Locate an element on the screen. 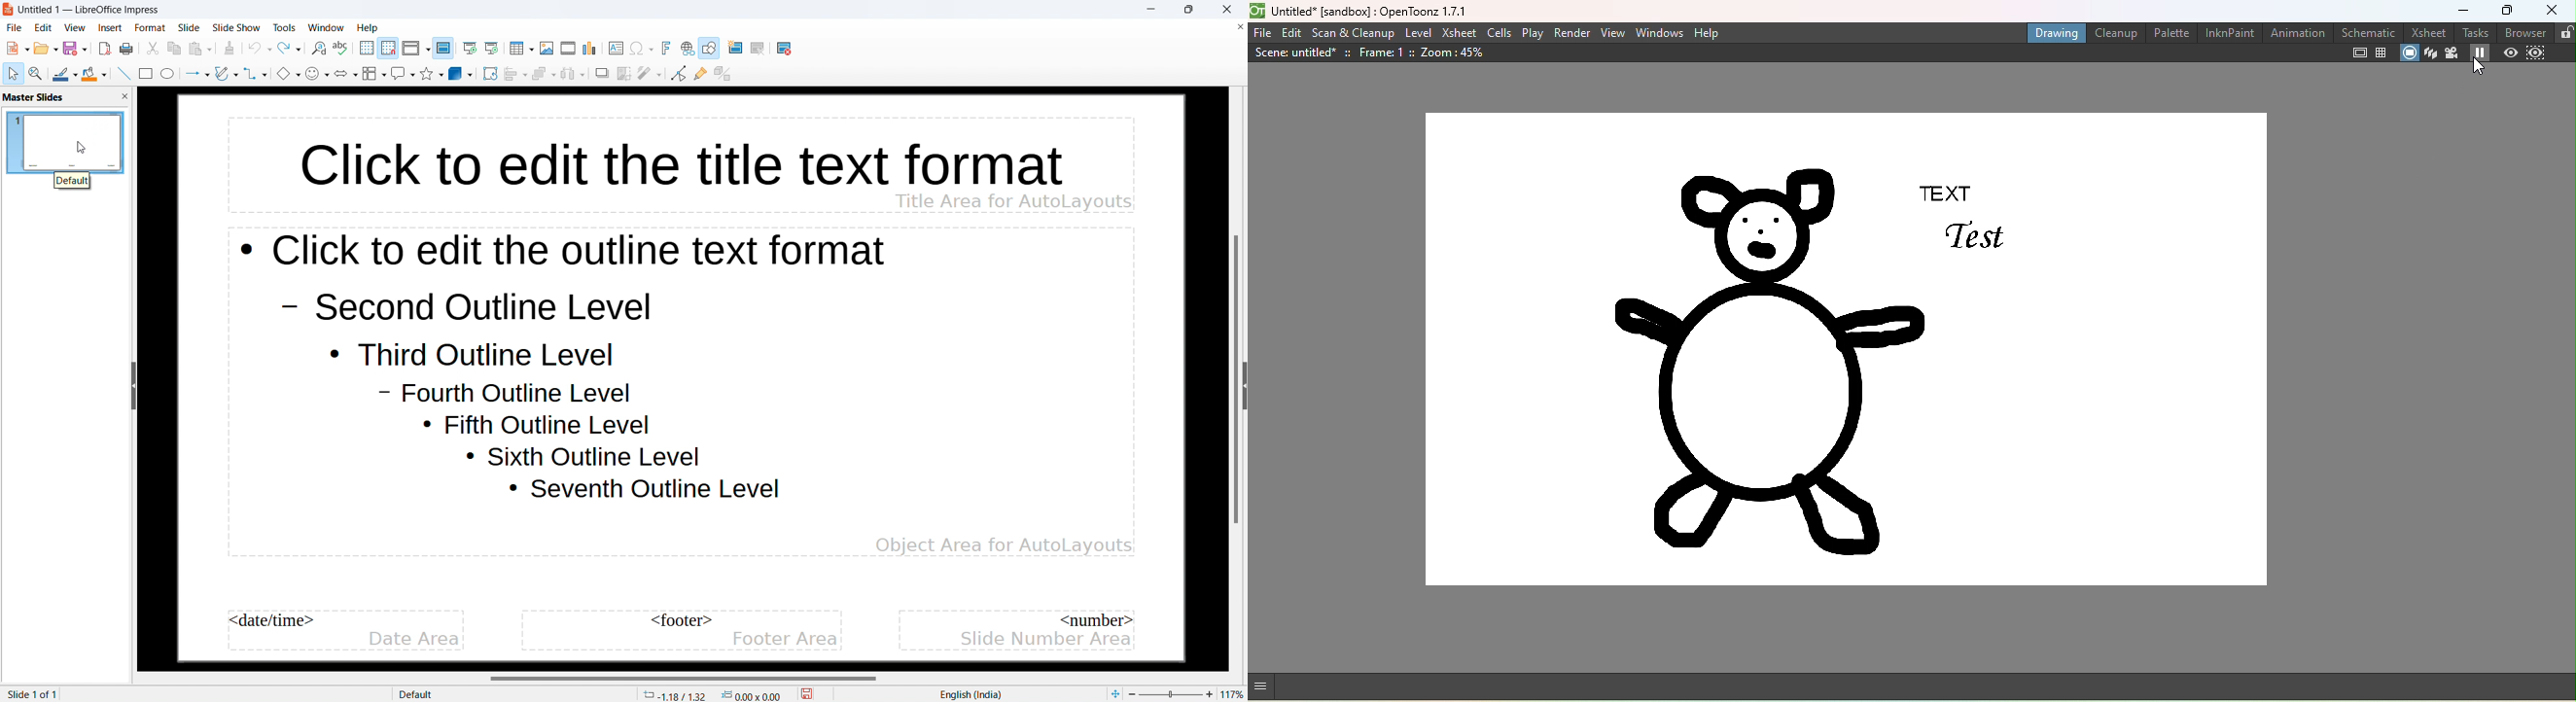 This screenshot has height=728, width=2576. Third outline level is located at coordinates (465, 353).